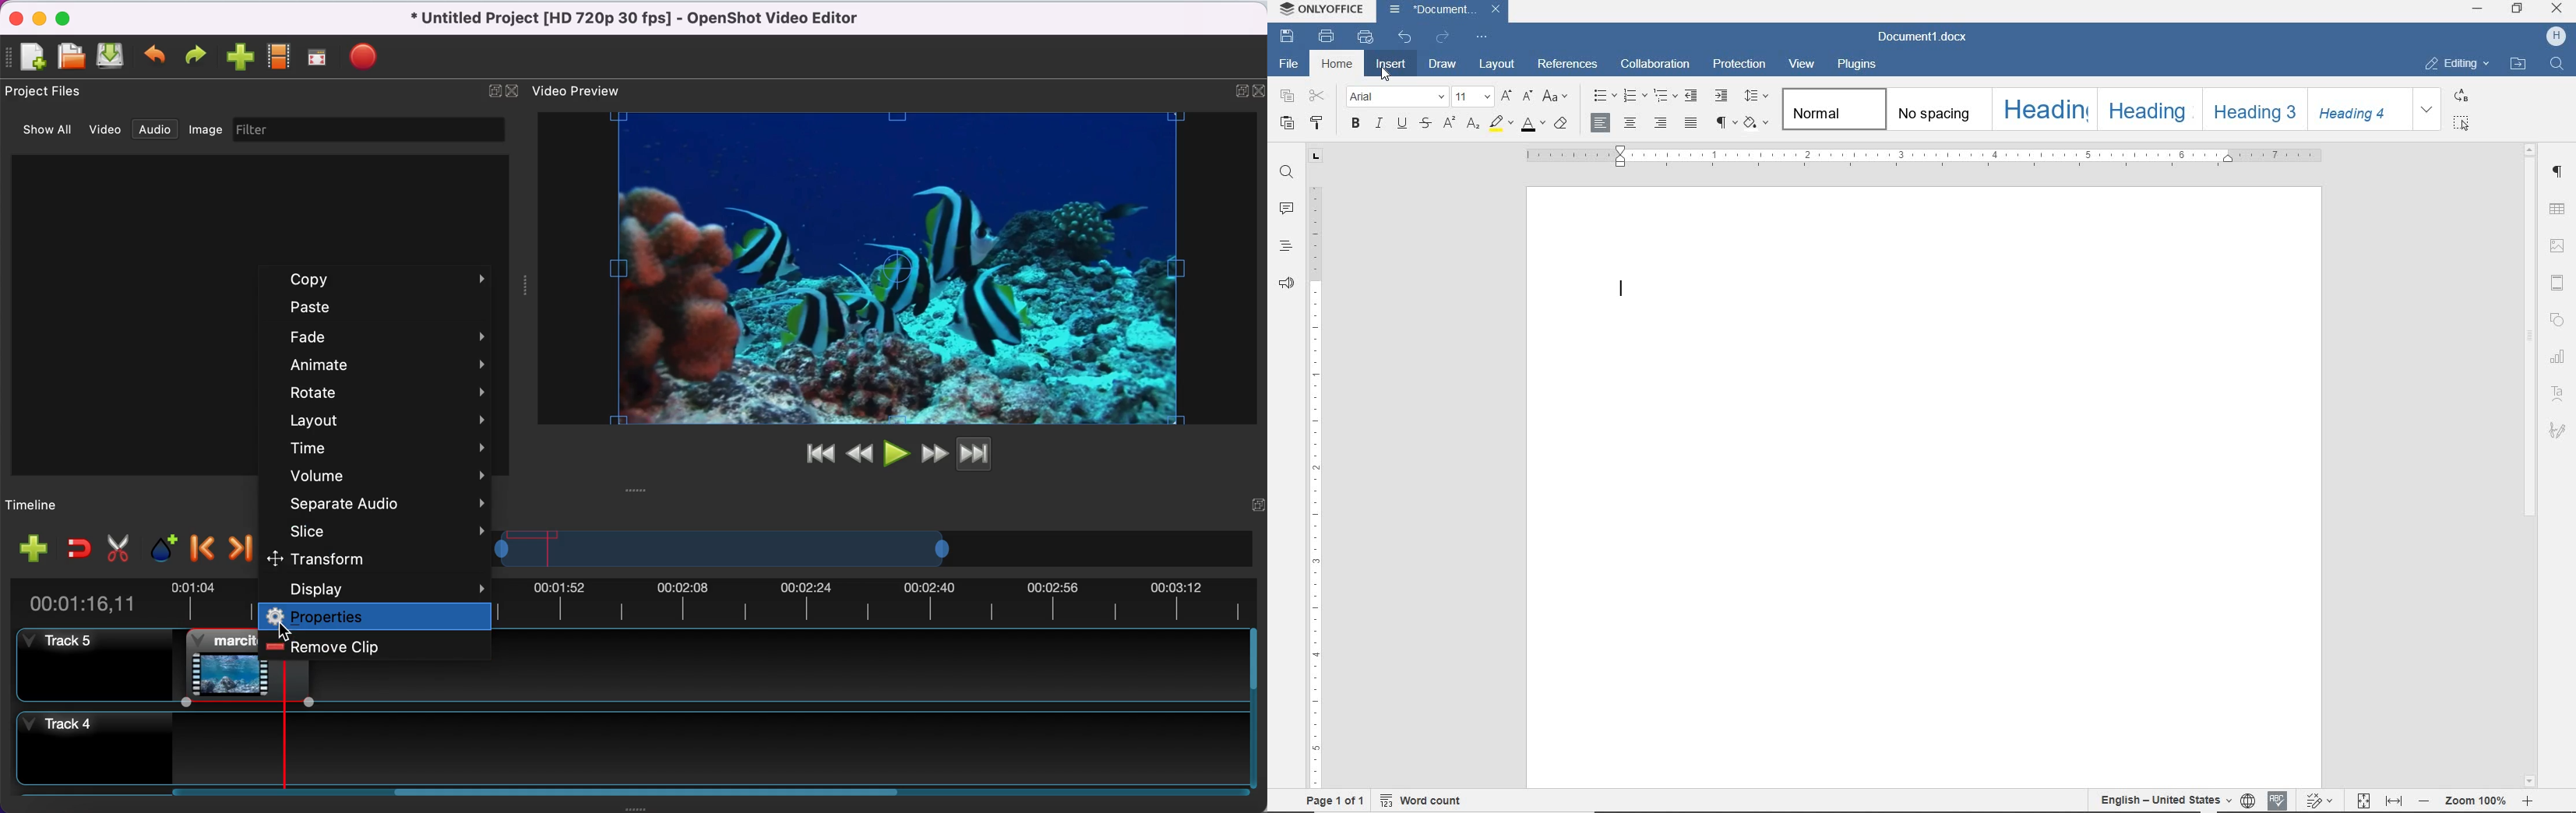  I want to click on justified, so click(1691, 123).